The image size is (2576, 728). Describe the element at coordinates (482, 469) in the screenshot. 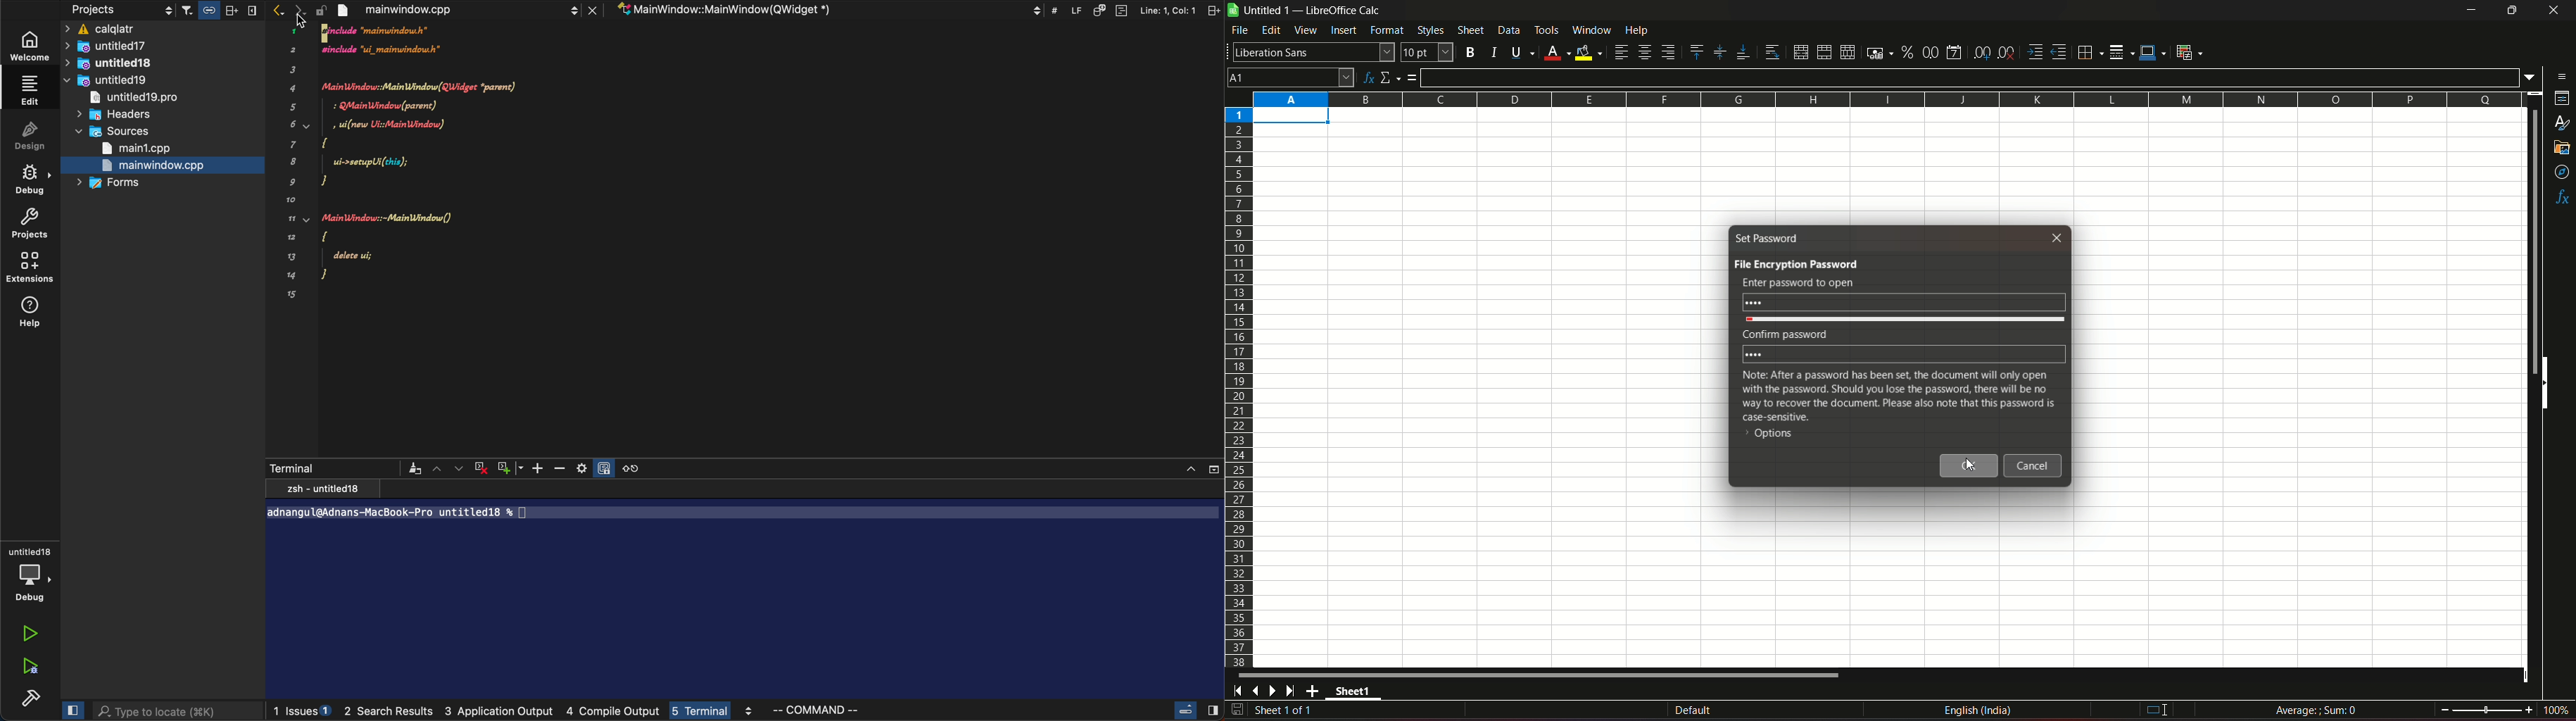

I see `Delete Terminal` at that location.